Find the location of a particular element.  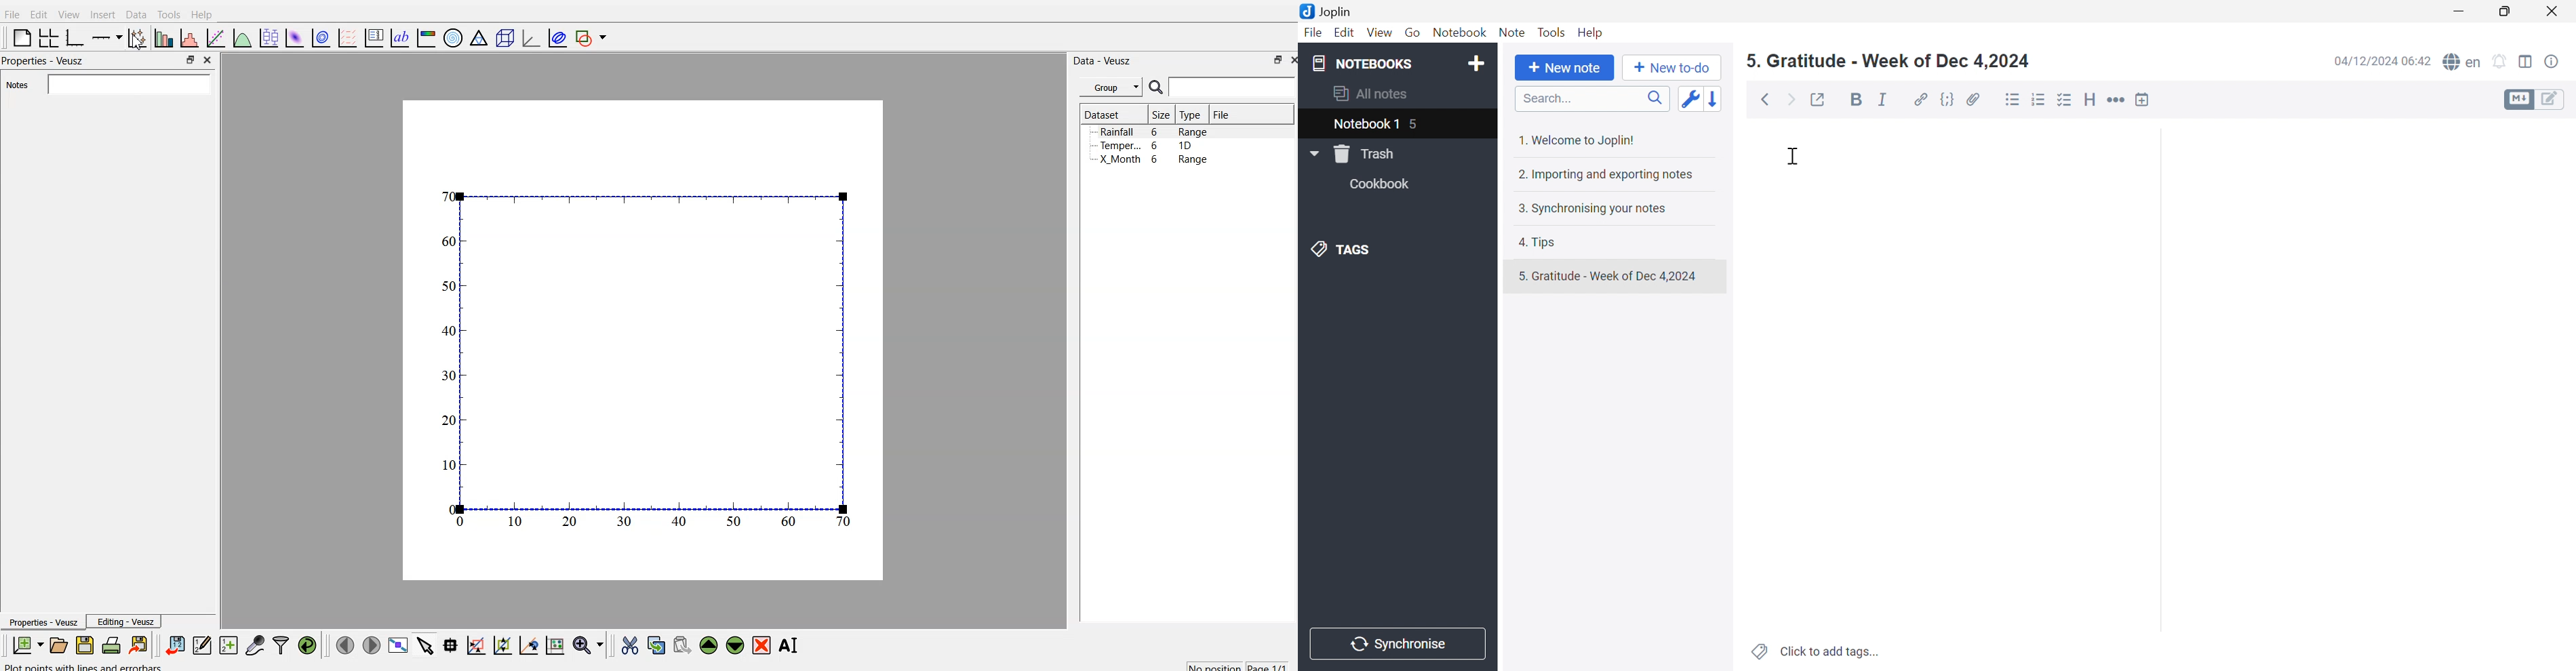

read datapoint on graph is located at coordinates (449, 645).